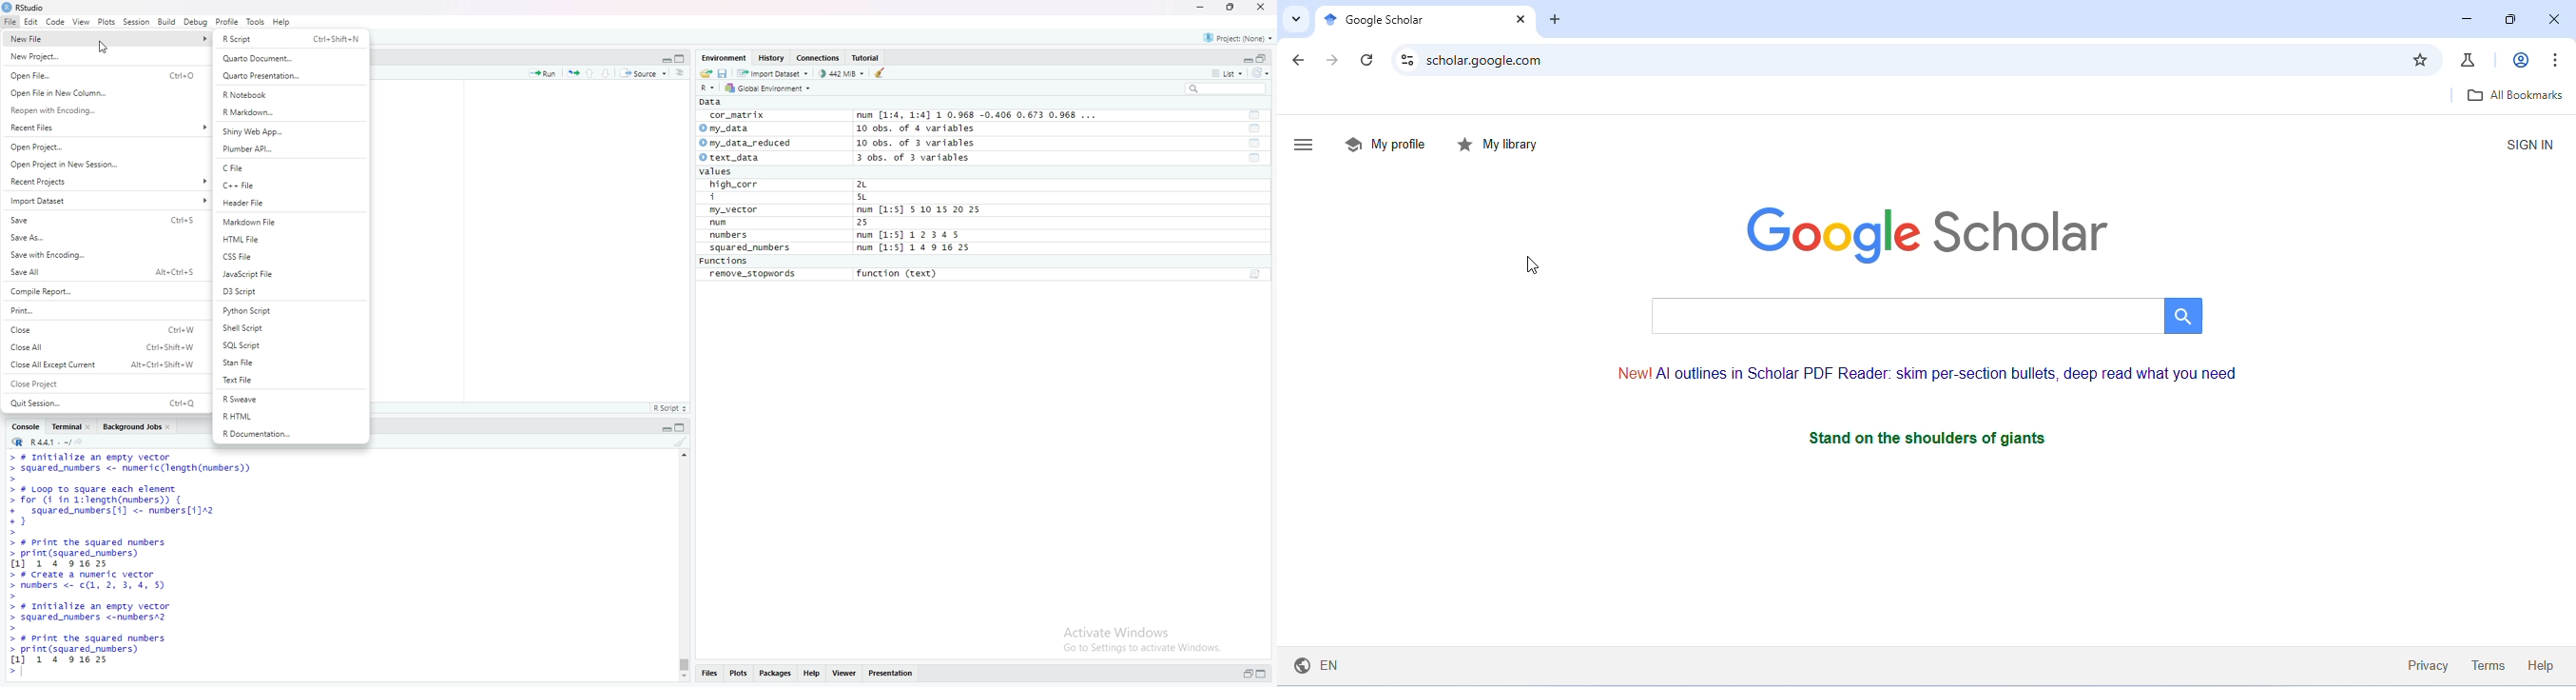 Image resolution: width=2576 pixels, height=700 pixels. What do you see at coordinates (683, 455) in the screenshot?
I see `Scrollbar up` at bounding box center [683, 455].